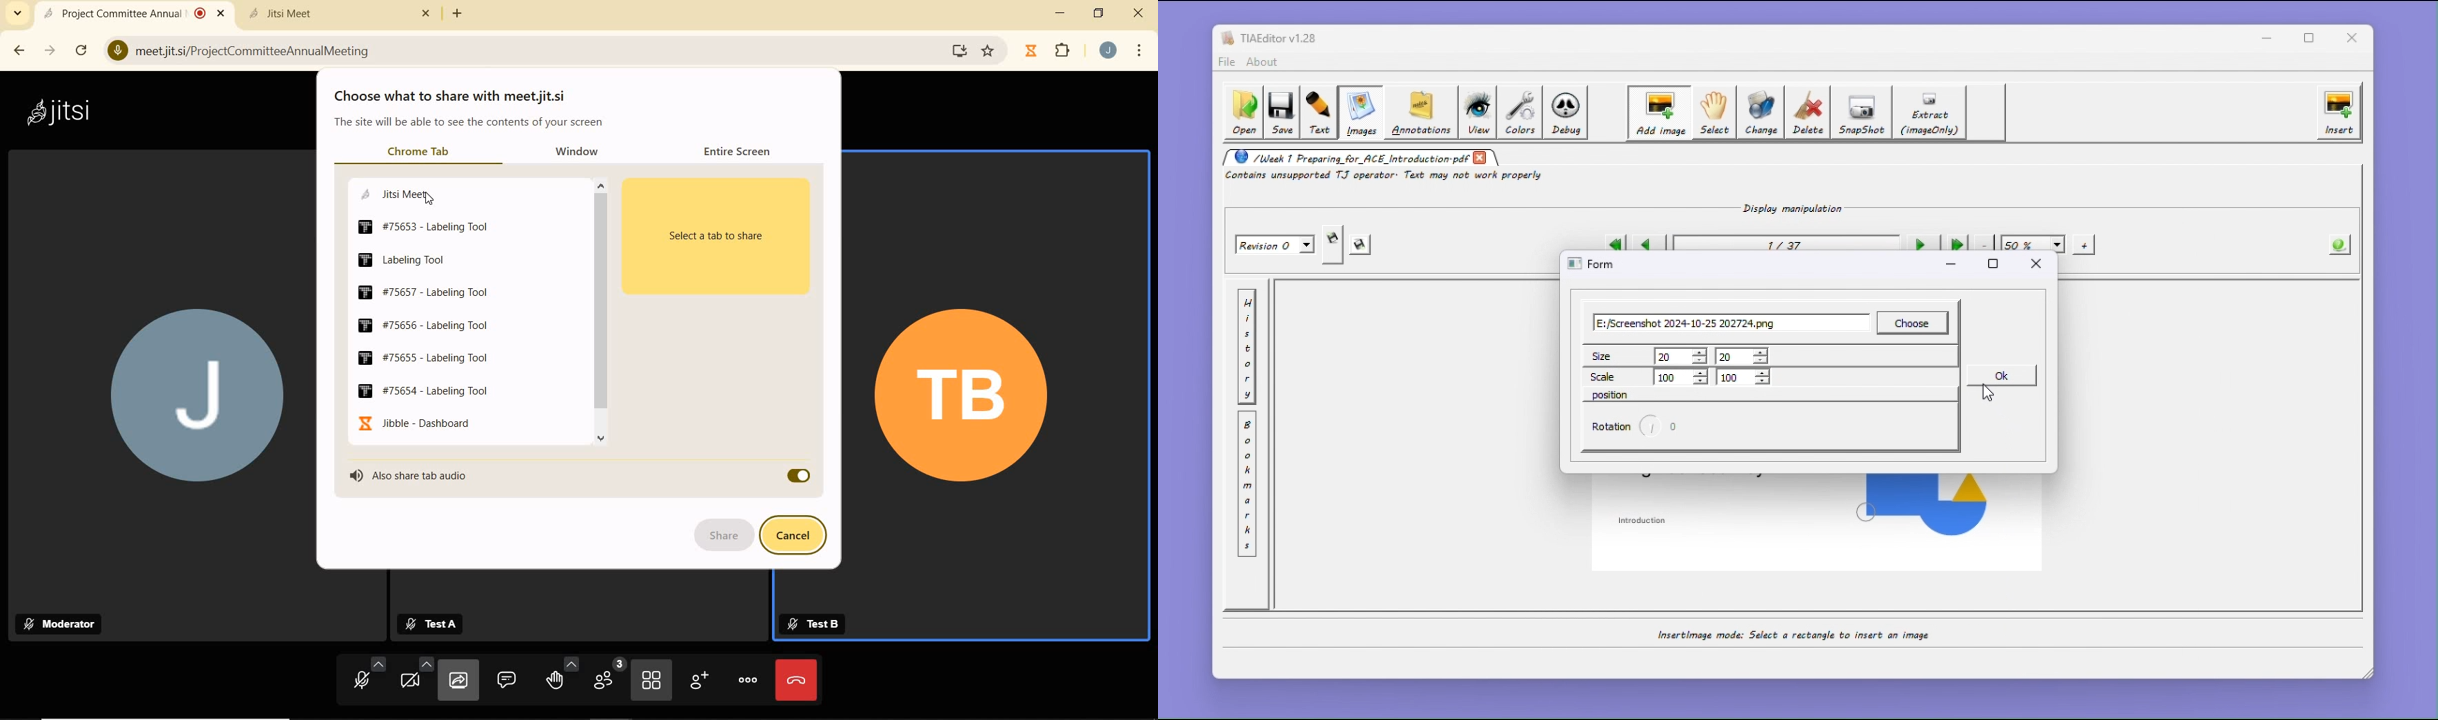 The width and height of the screenshot is (2464, 728). What do you see at coordinates (561, 678) in the screenshot?
I see `RAISE YOUR HAND` at bounding box center [561, 678].